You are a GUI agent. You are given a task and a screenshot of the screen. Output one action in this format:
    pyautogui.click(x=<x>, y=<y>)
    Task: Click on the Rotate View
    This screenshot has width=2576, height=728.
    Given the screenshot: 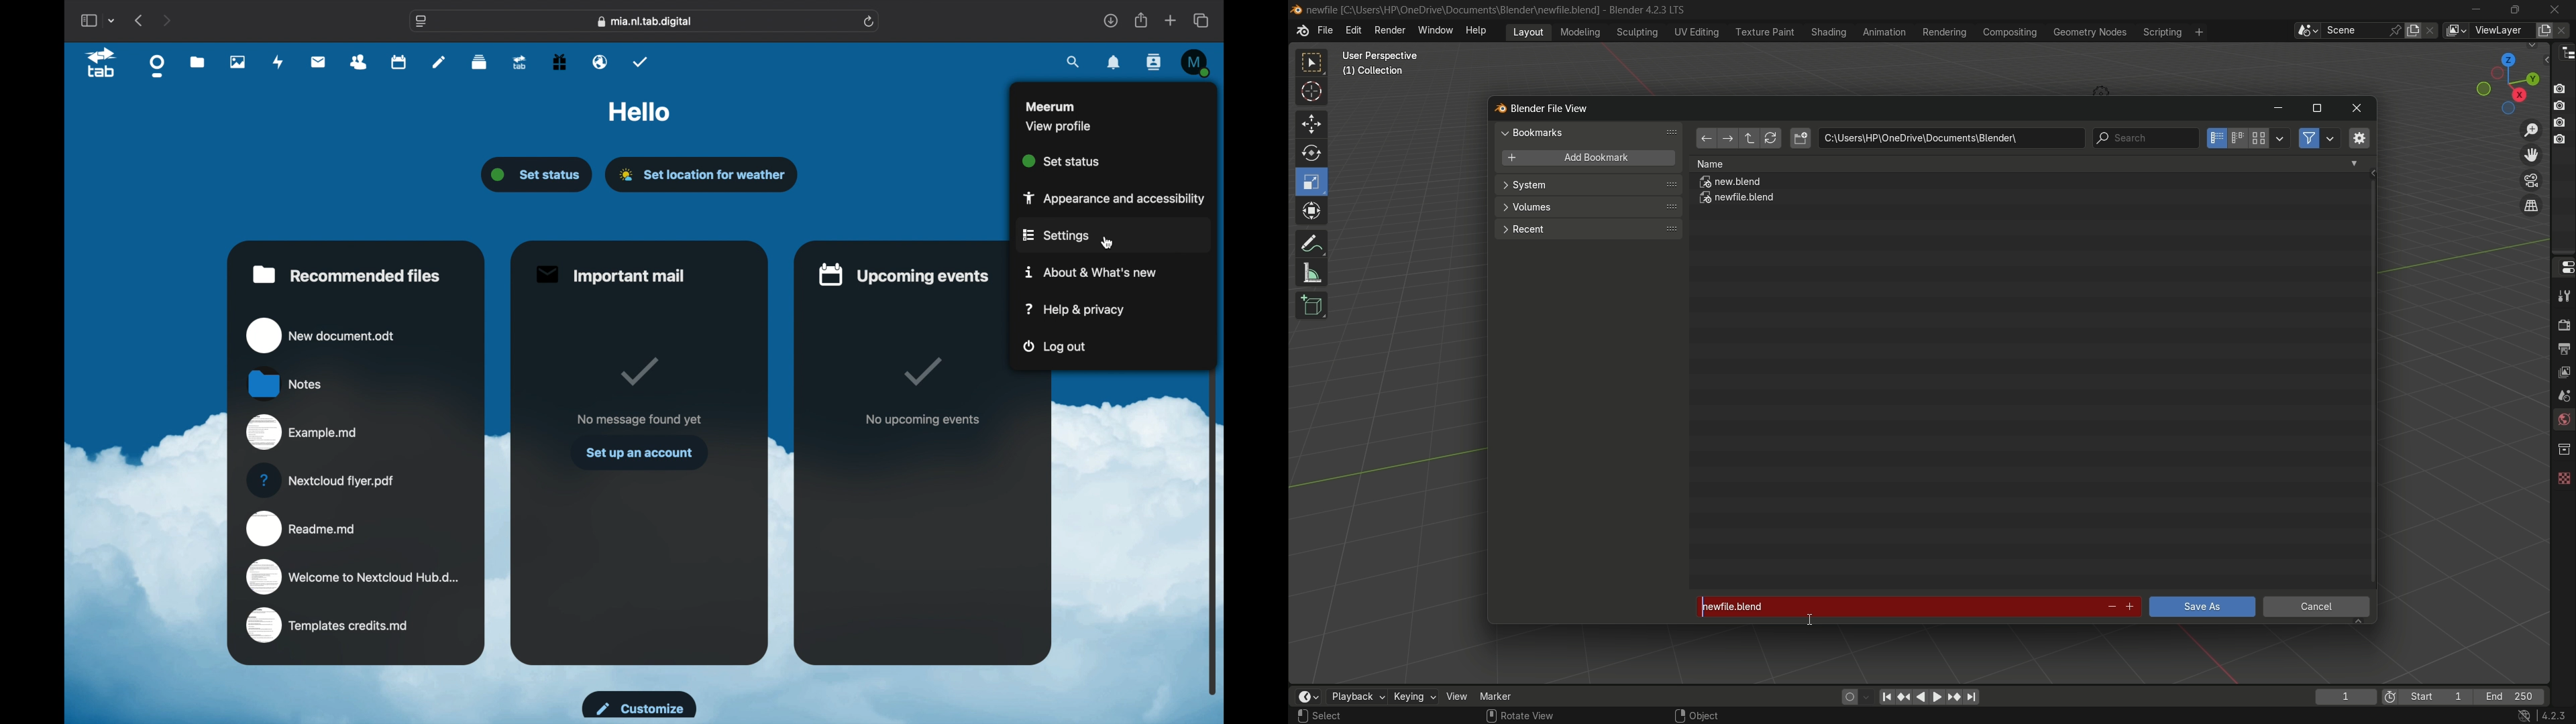 What is the action you would take?
    pyautogui.click(x=1520, y=716)
    